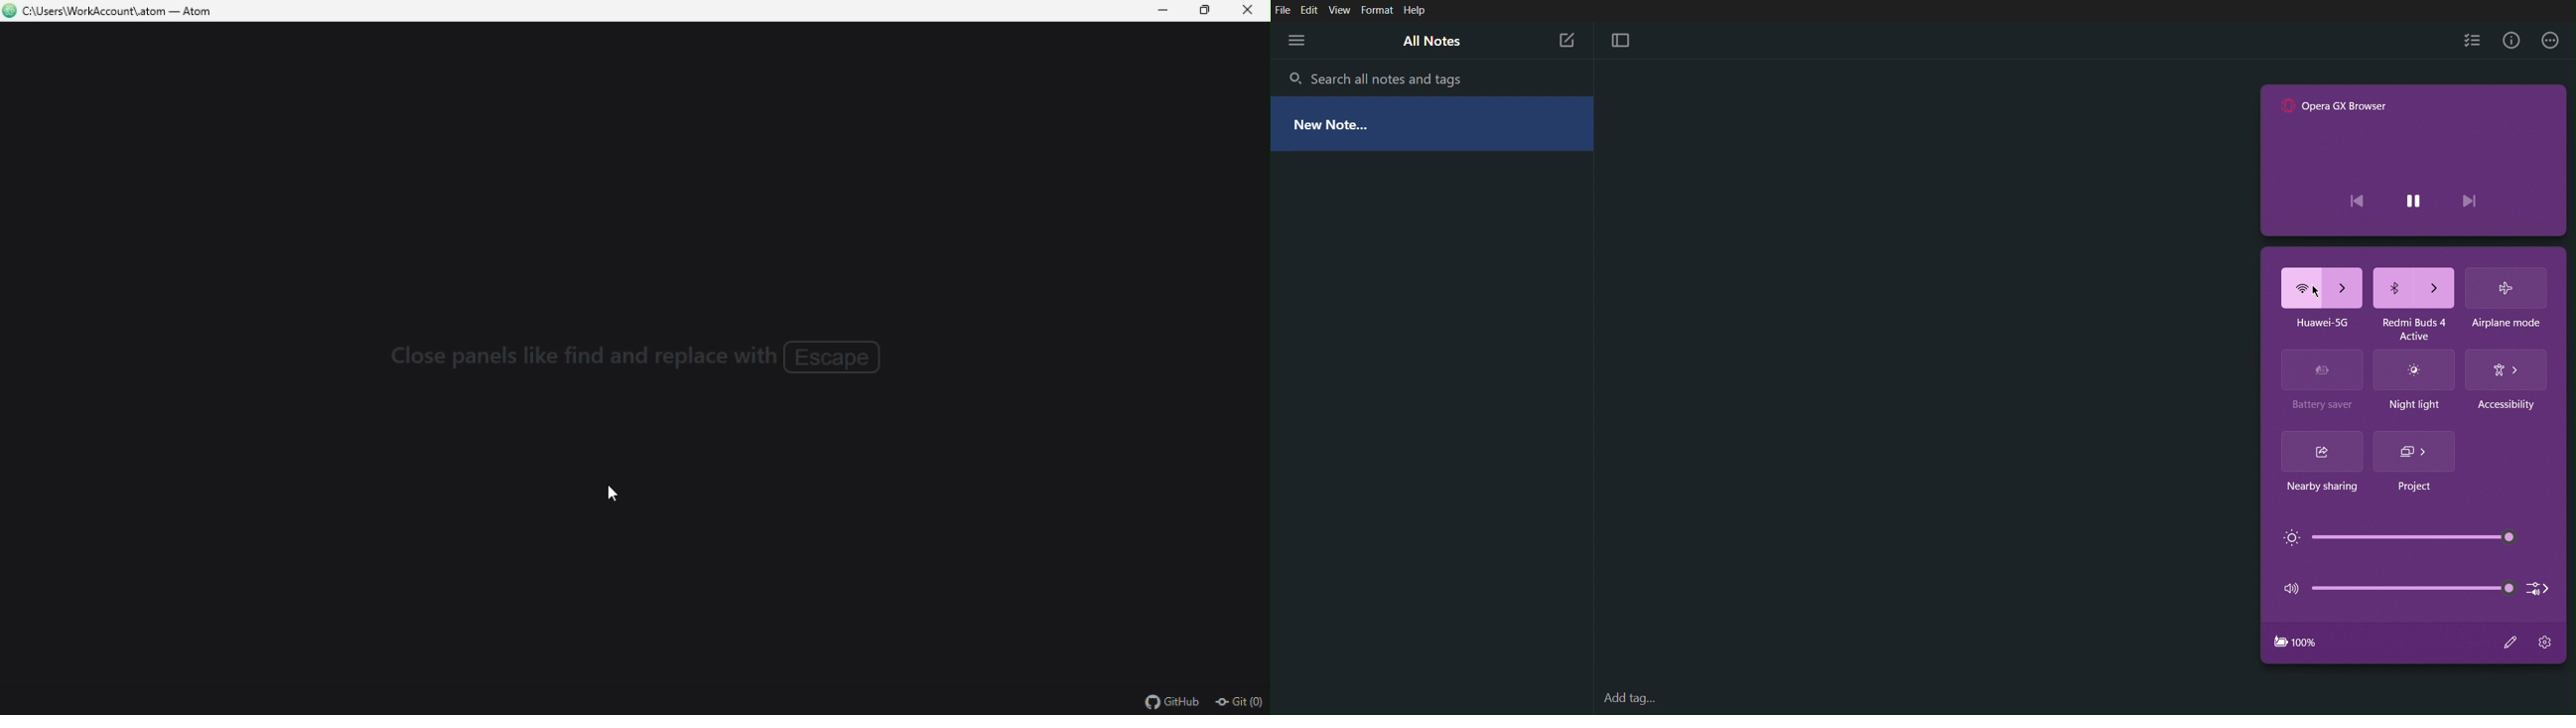  What do you see at coordinates (1312, 11) in the screenshot?
I see `Edit` at bounding box center [1312, 11].